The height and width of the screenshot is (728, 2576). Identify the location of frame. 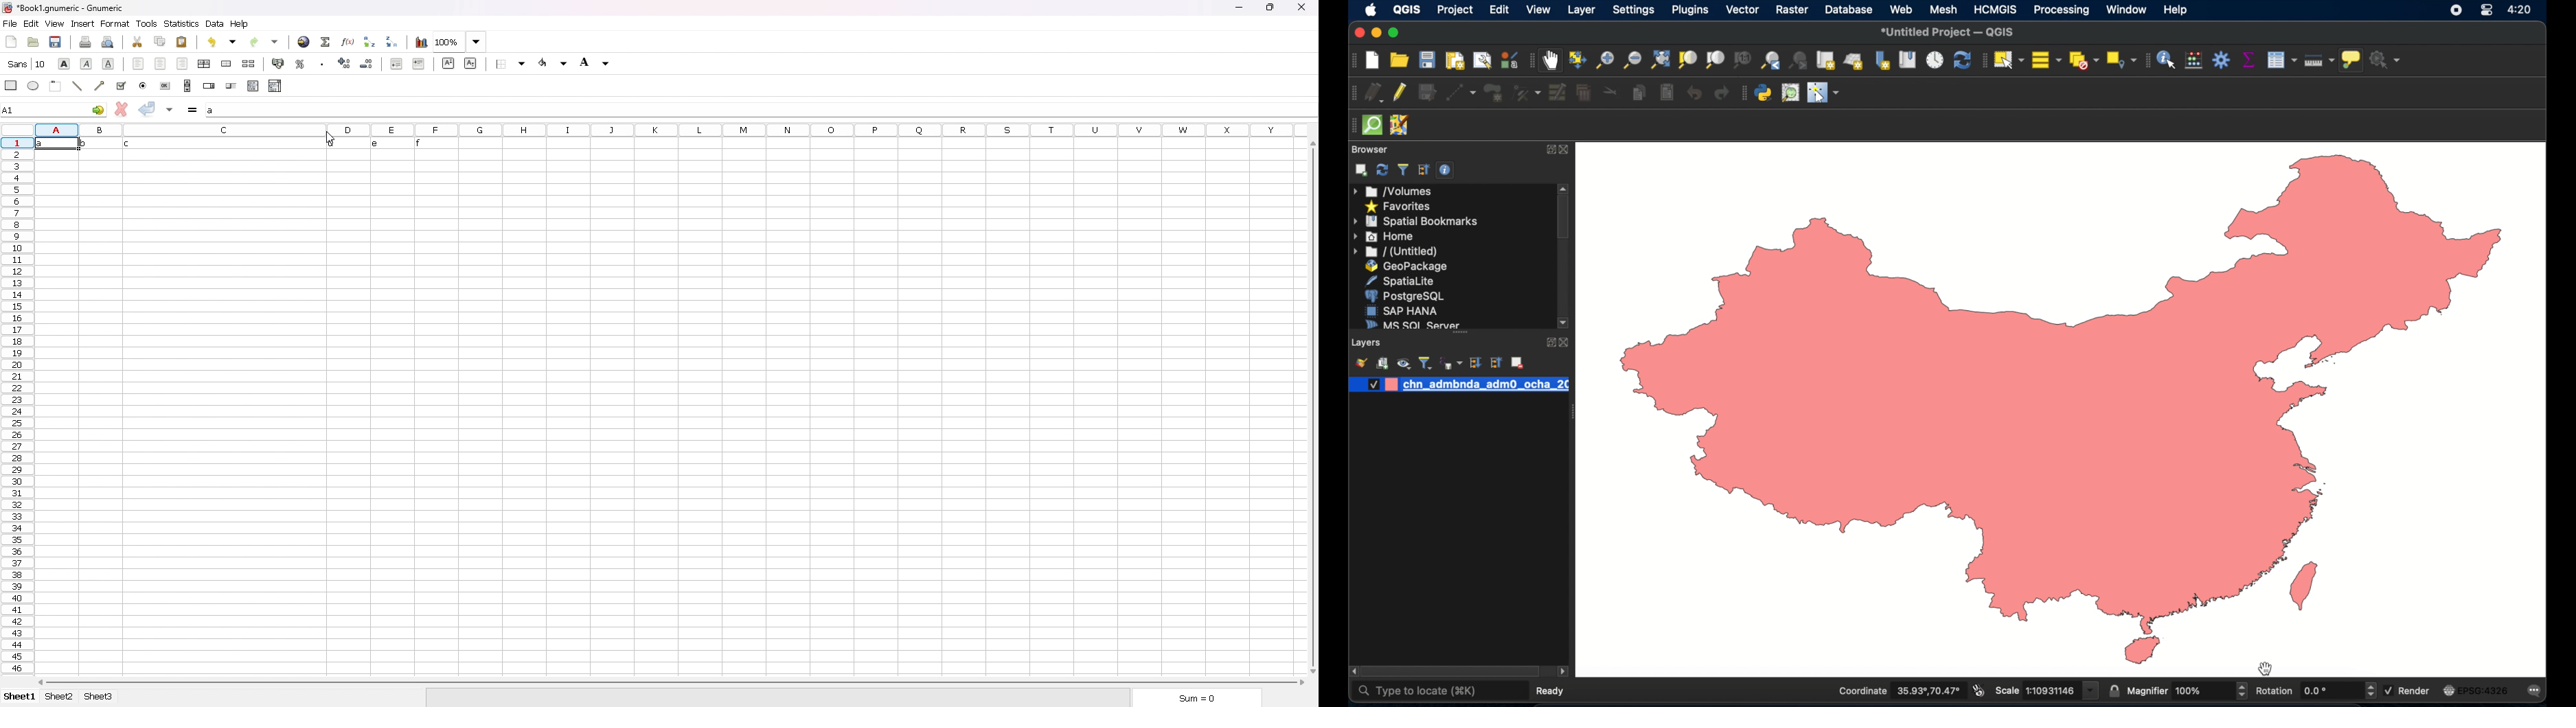
(56, 84).